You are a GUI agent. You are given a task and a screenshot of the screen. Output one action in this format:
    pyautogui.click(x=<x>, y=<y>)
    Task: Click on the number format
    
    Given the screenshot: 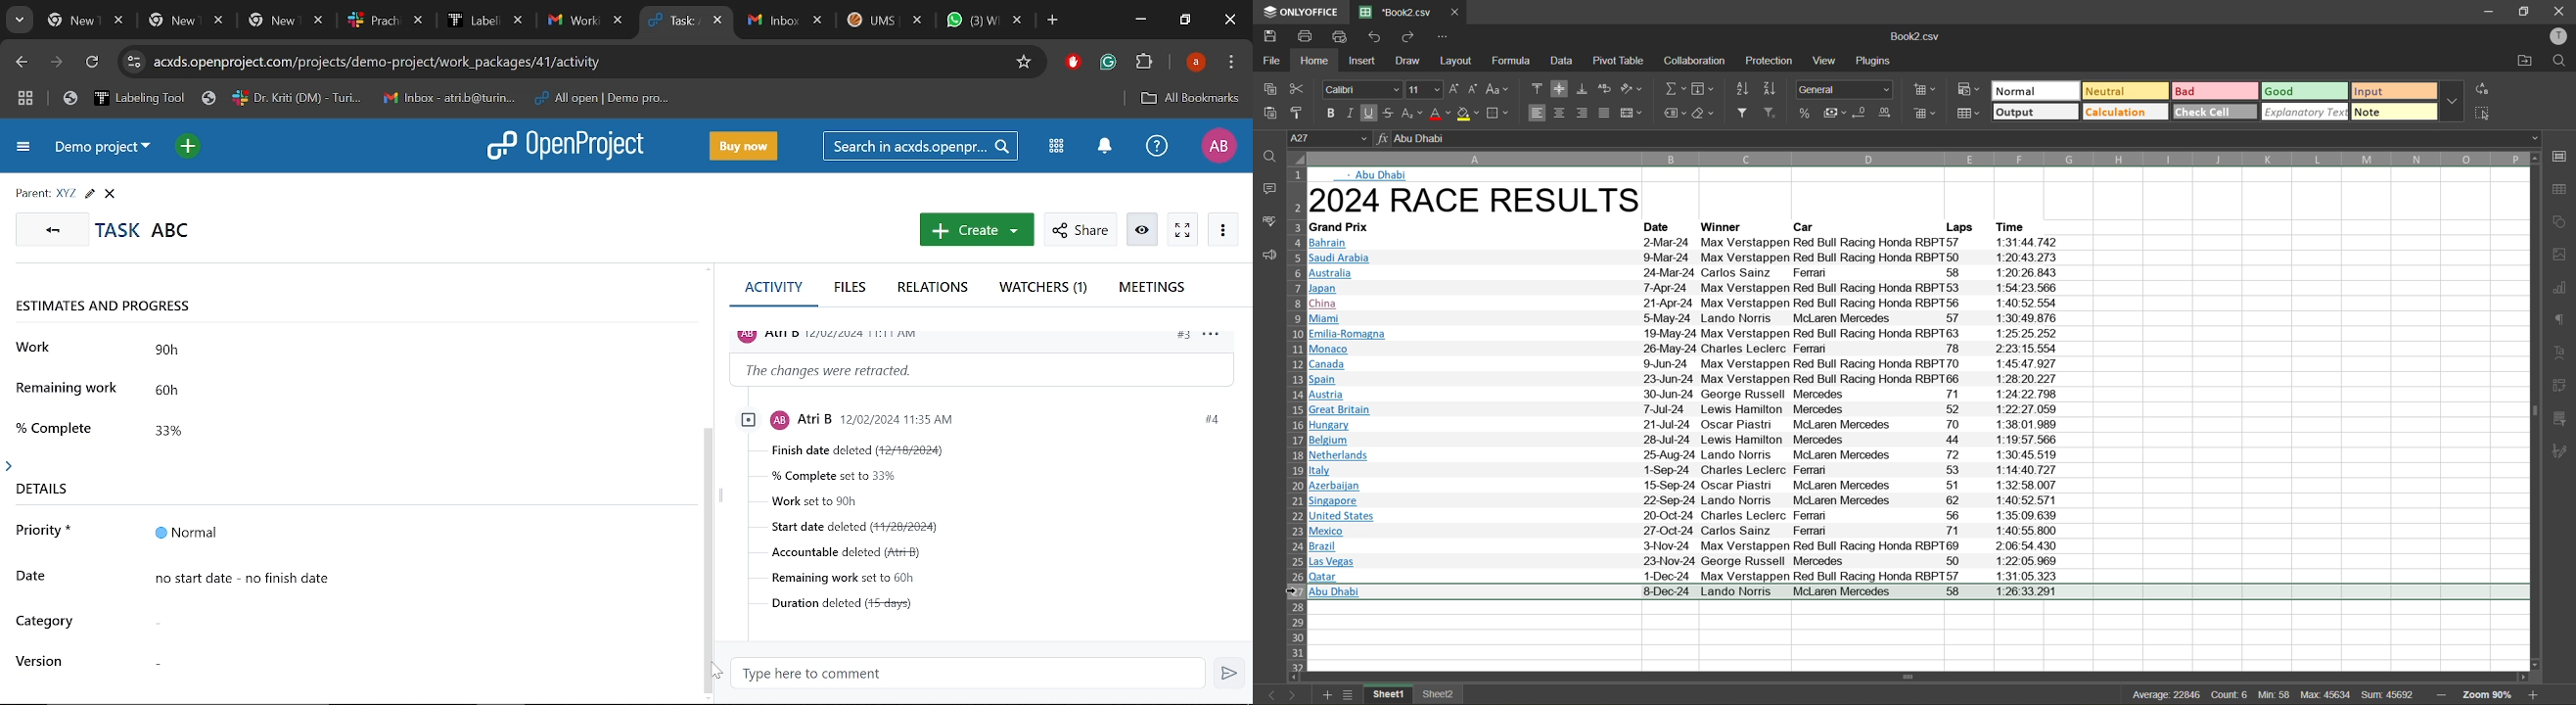 What is the action you would take?
    pyautogui.click(x=1848, y=88)
    